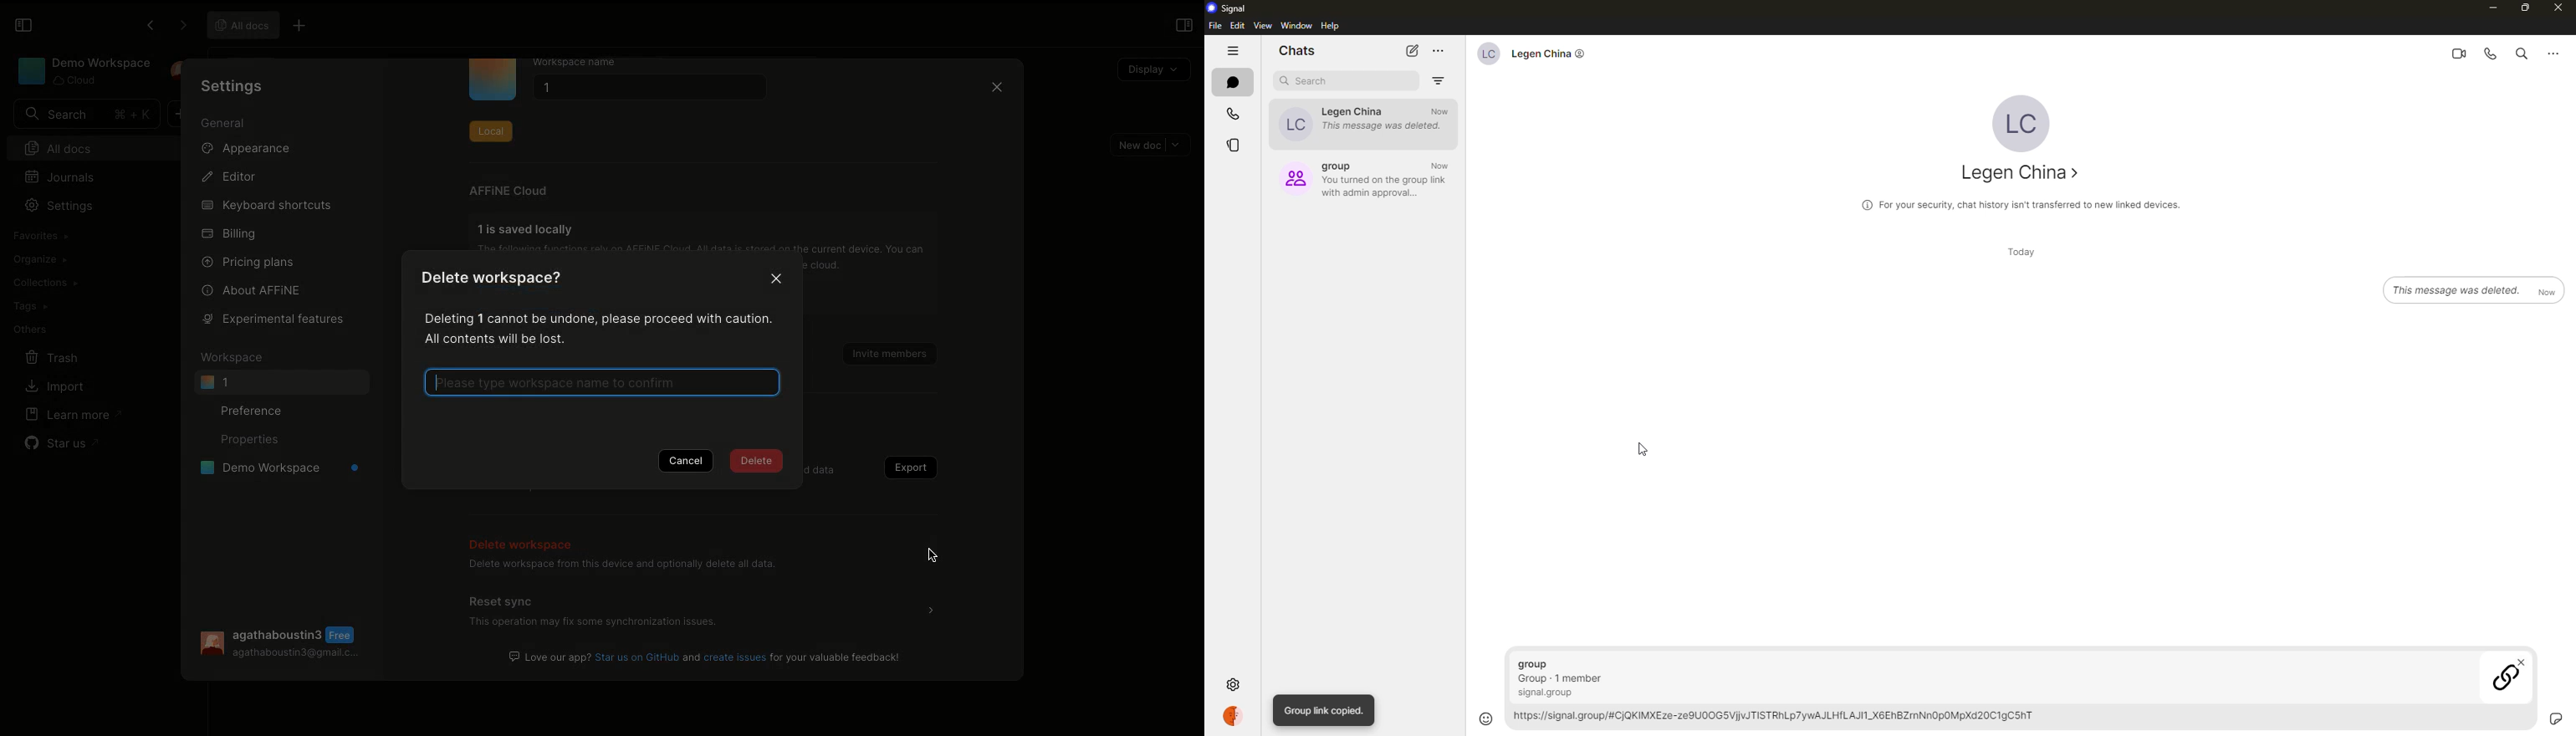 This screenshot has height=756, width=2576. I want to click on Previous, so click(148, 28).